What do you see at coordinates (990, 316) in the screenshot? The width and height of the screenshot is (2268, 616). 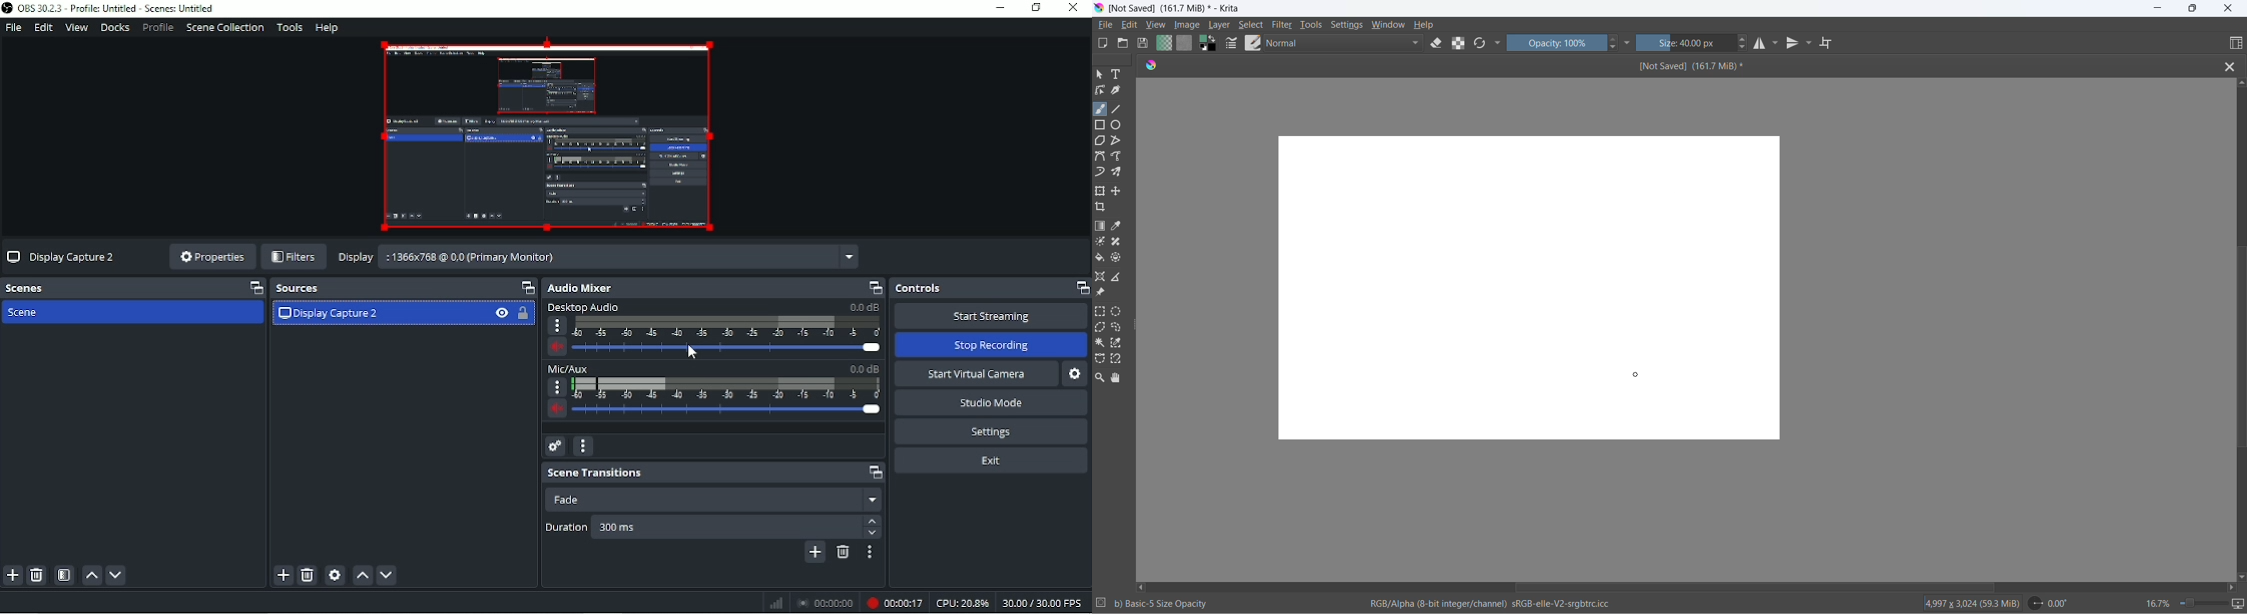 I see `Start streaming` at bounding box center [990, 316].